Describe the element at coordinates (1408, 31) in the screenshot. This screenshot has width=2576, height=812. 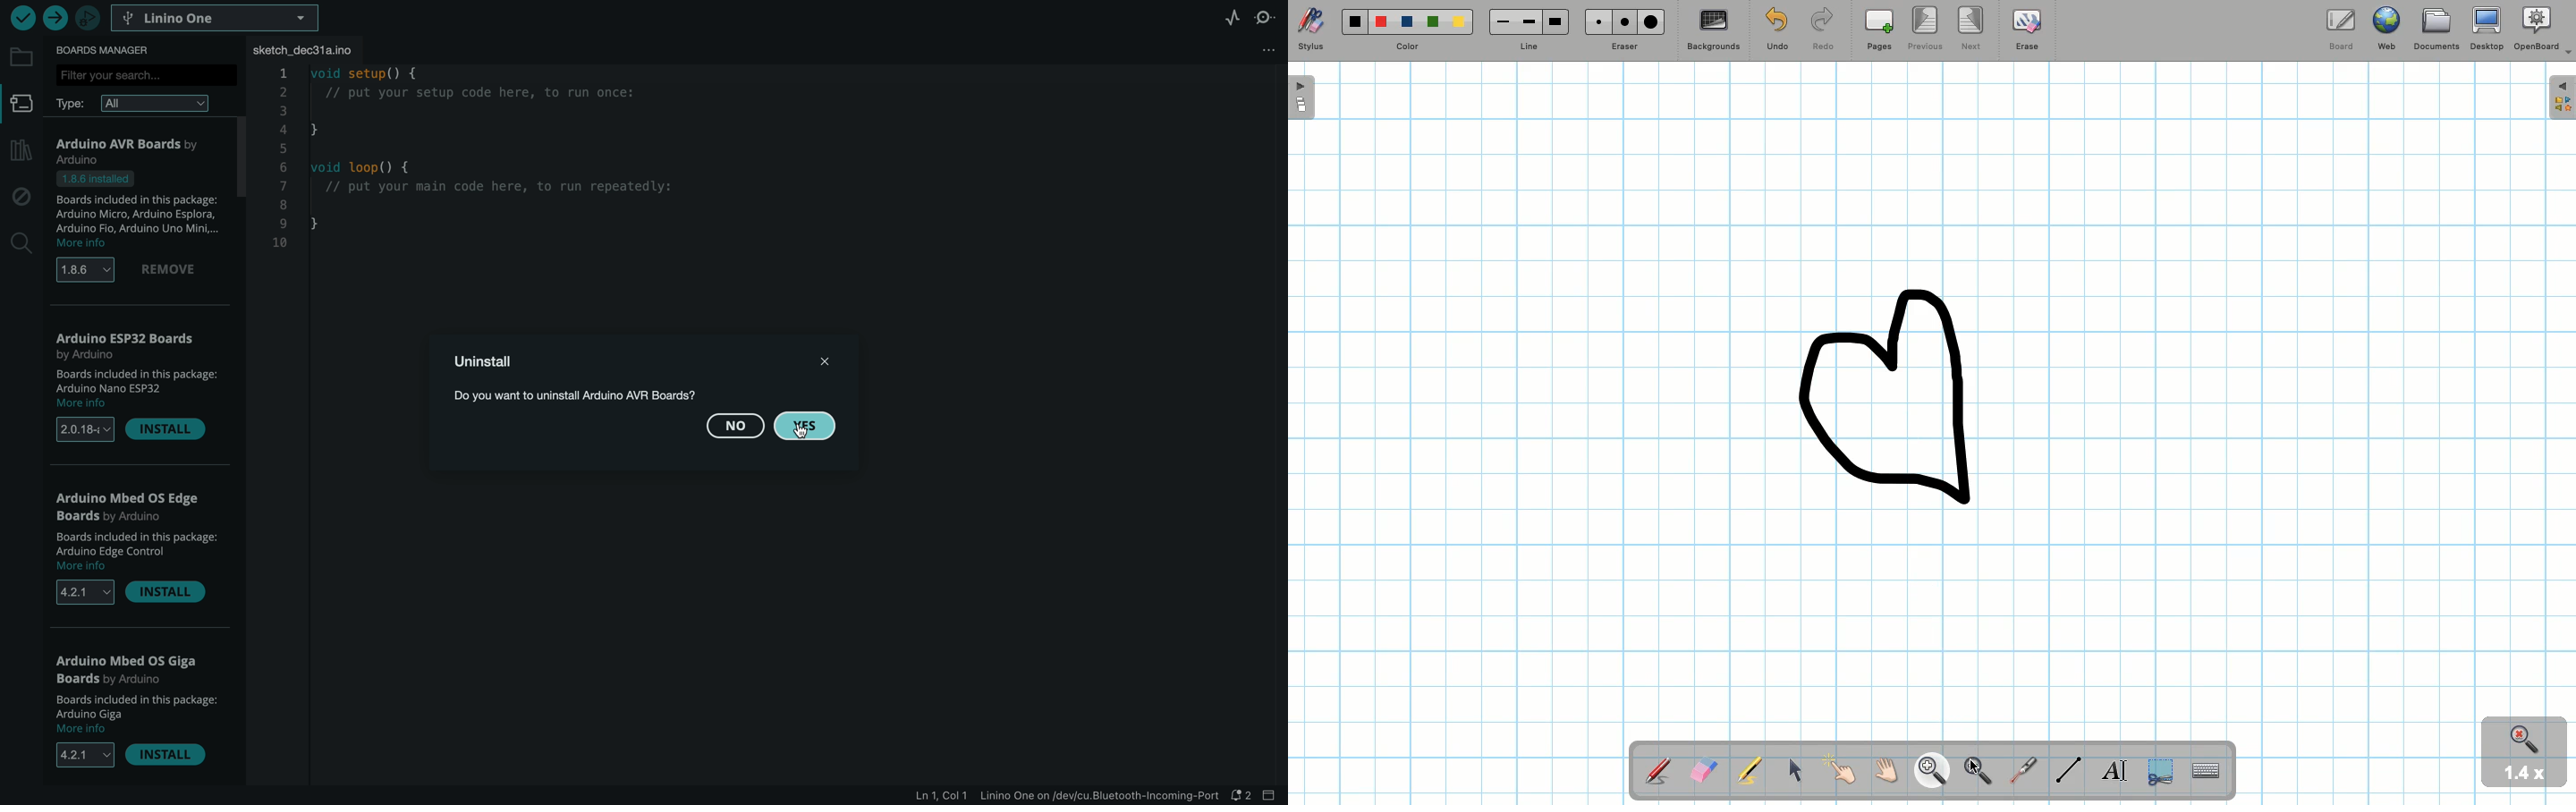
I see `Color` at that location.